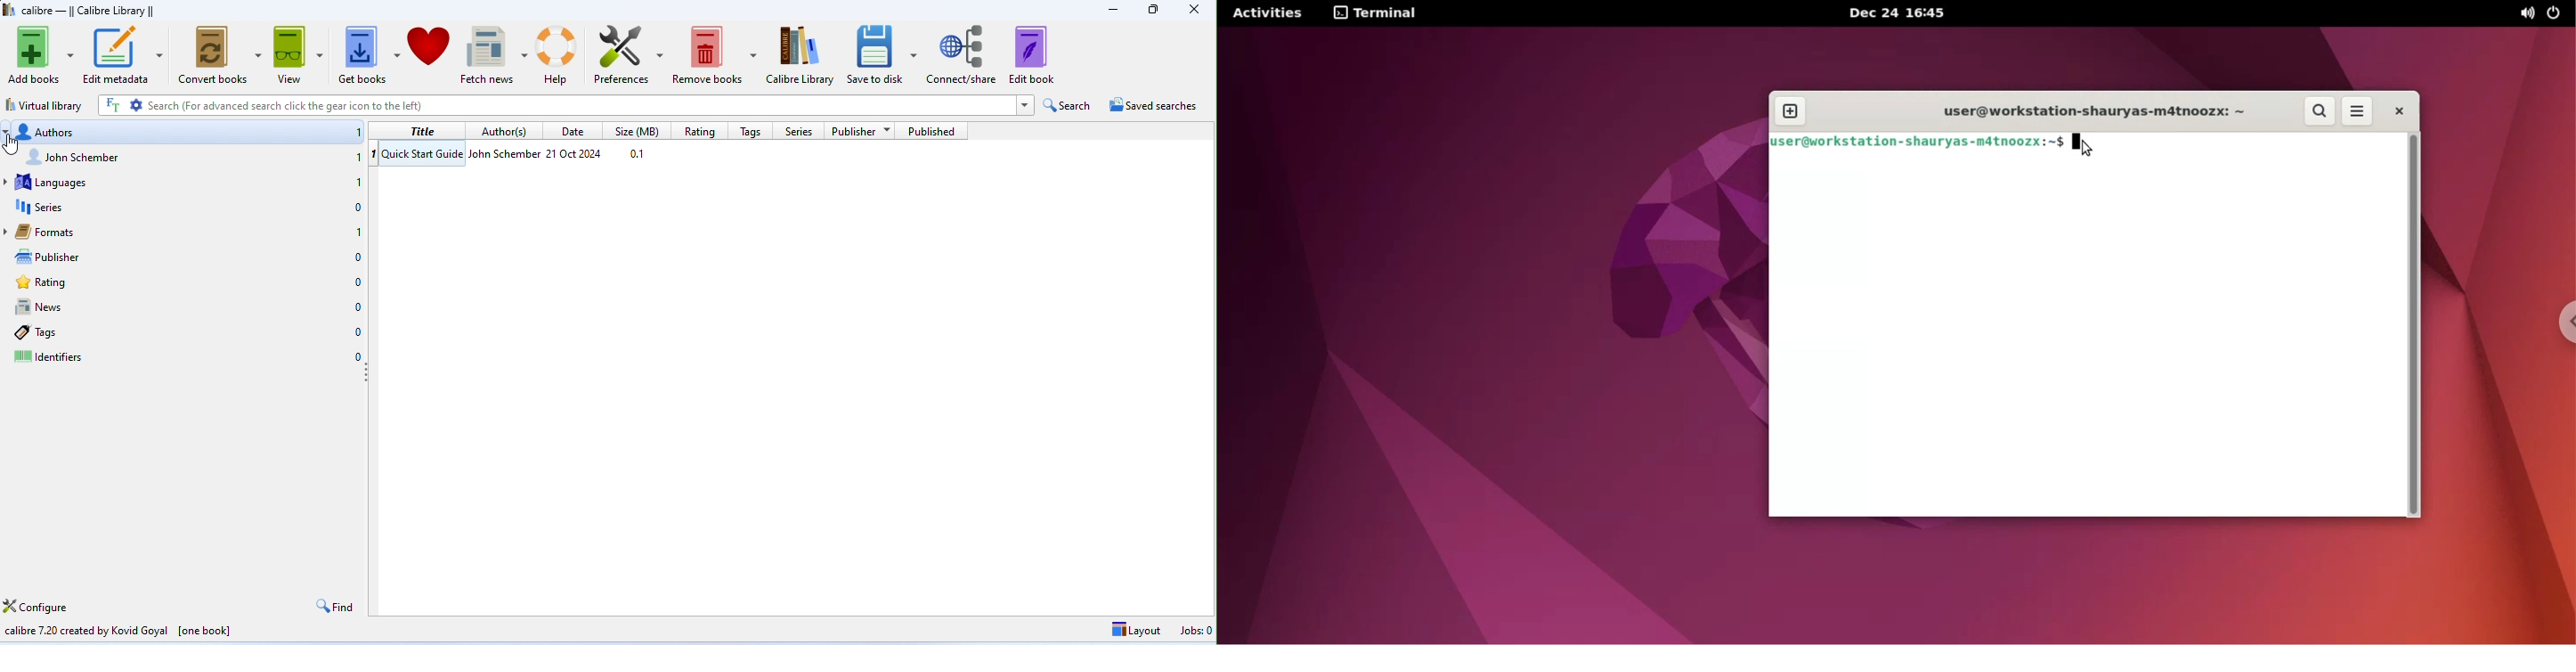 The width and height of the screenshot is (2576, 672). What do you see at coordinates (184, 334) in the screenshot?
I see `tags` at bounding box center [184, 334].